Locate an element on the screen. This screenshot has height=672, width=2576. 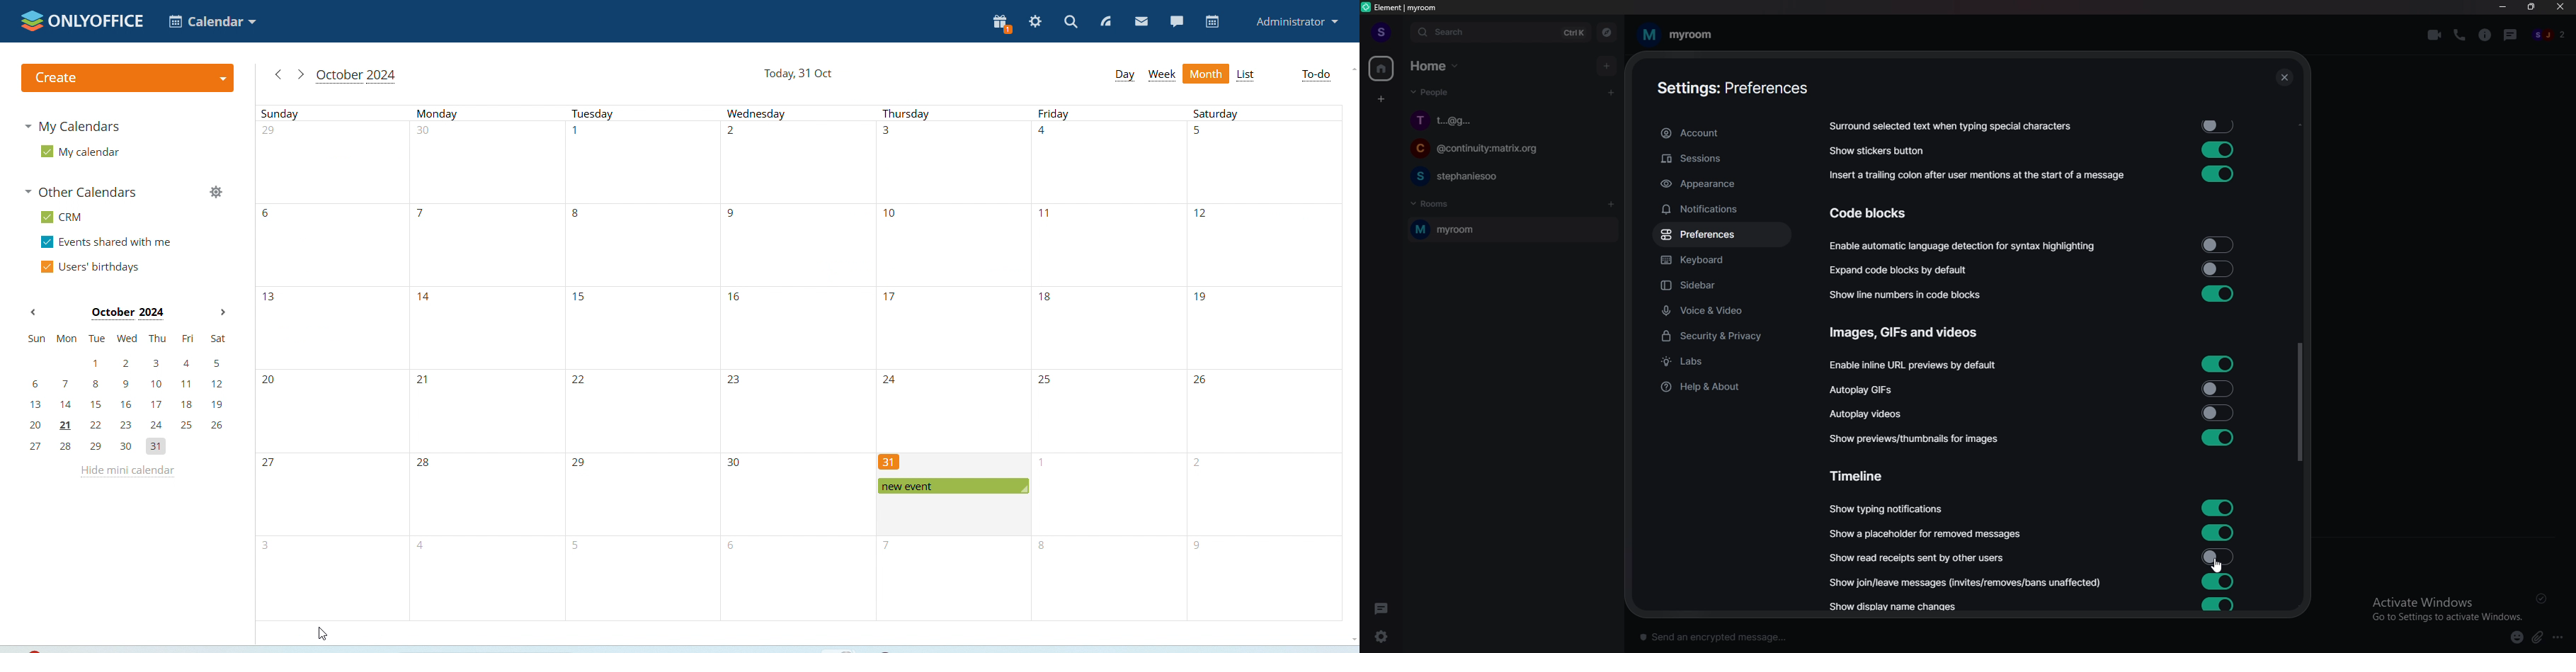
Tuesdays is located at coordinates (641, 363).